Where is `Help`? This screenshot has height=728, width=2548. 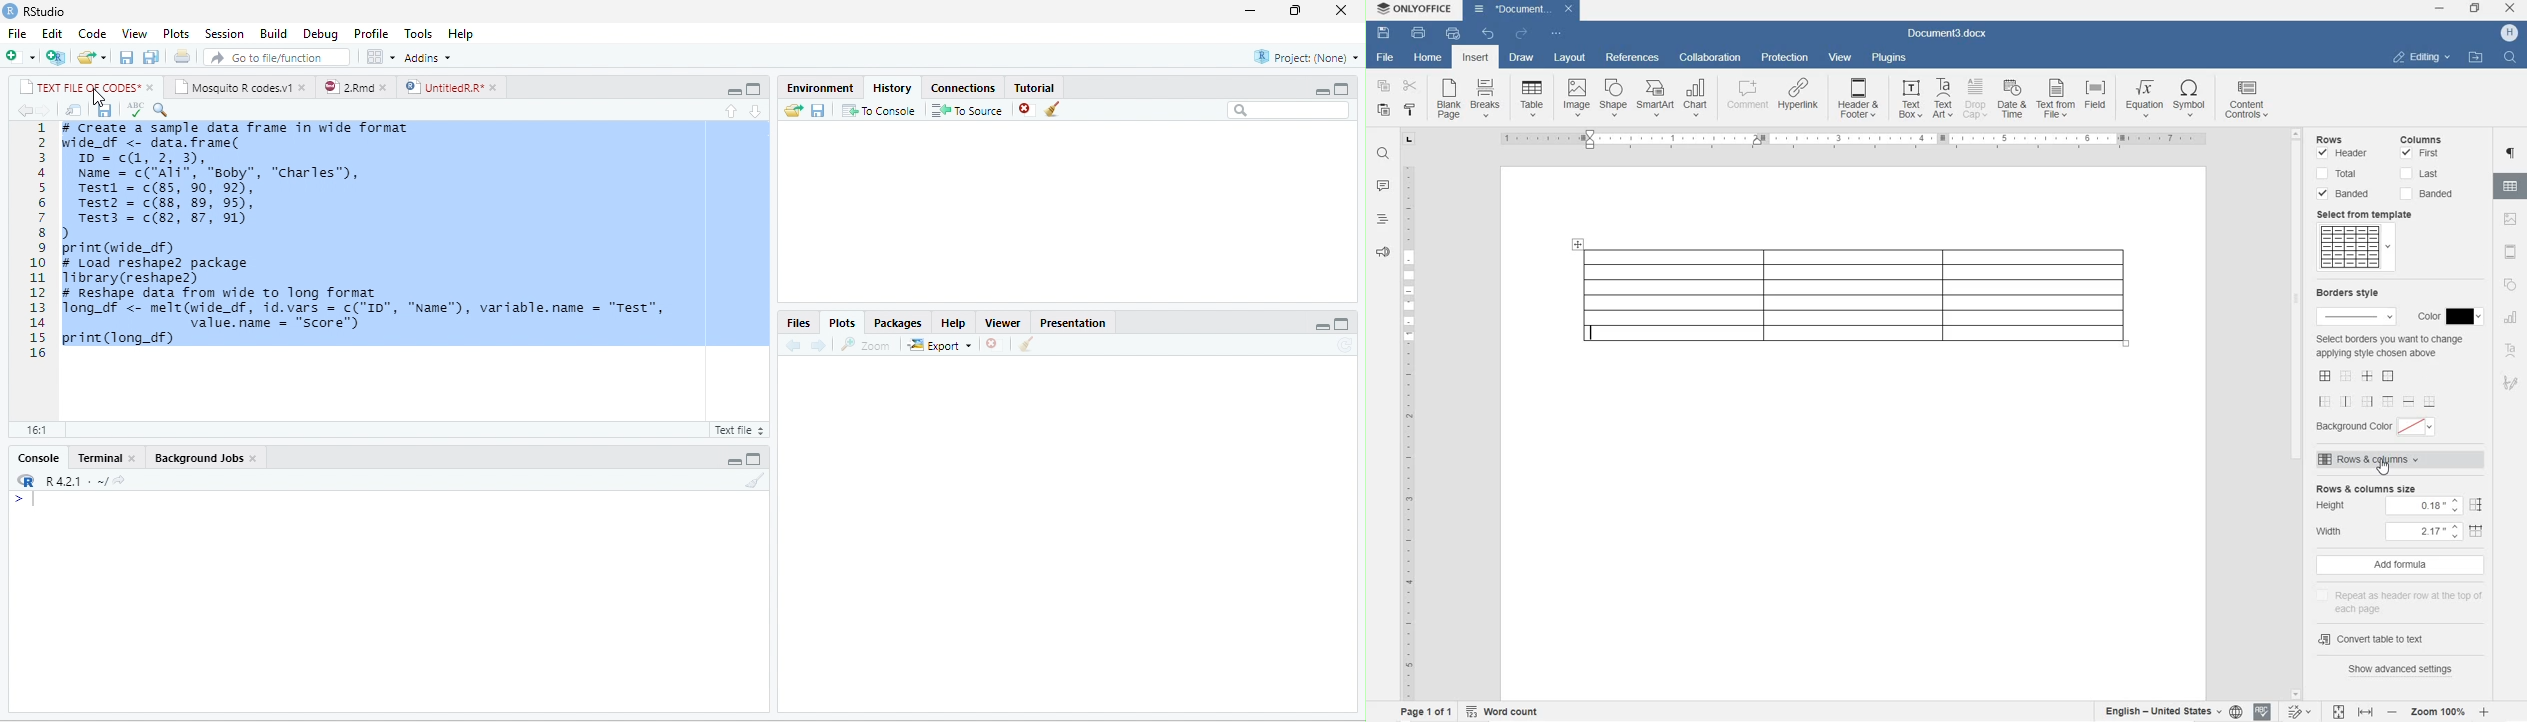 Help is located at coordinates (954, 323).